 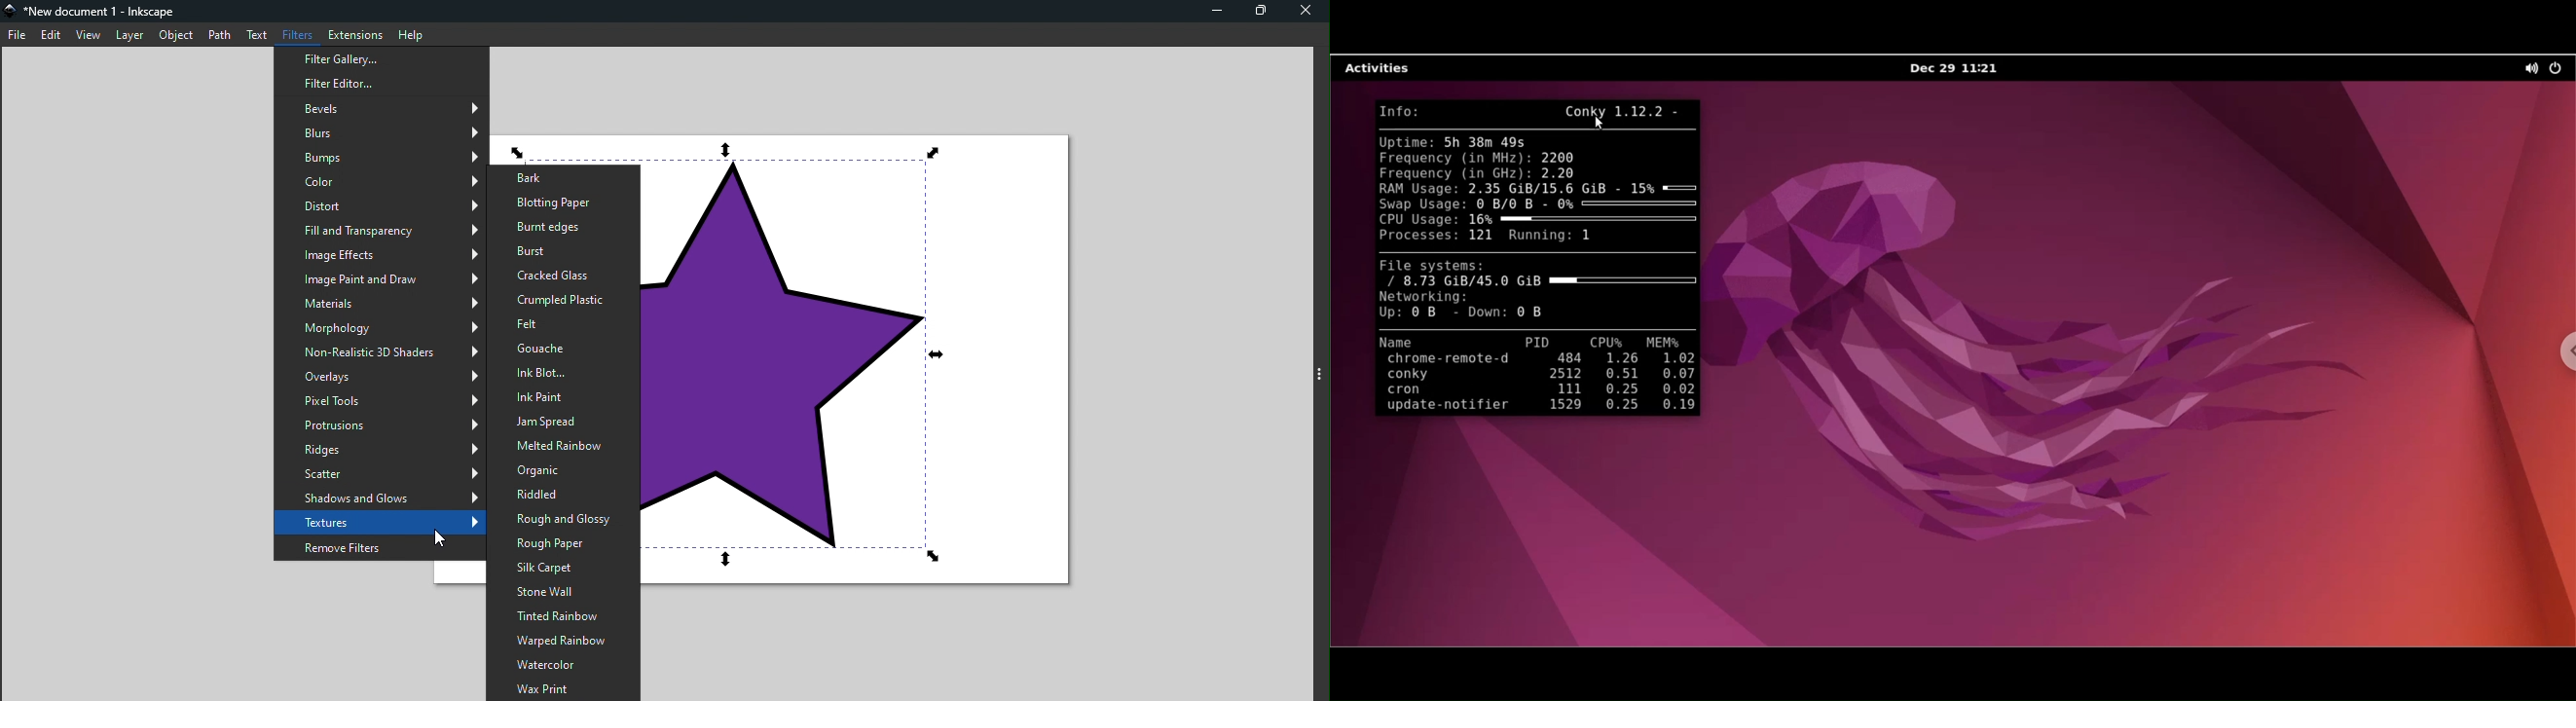 What do you see at coordinates (384, 82) in the screenshot?
I see `Filter editor` at bounding box center [384, 82].